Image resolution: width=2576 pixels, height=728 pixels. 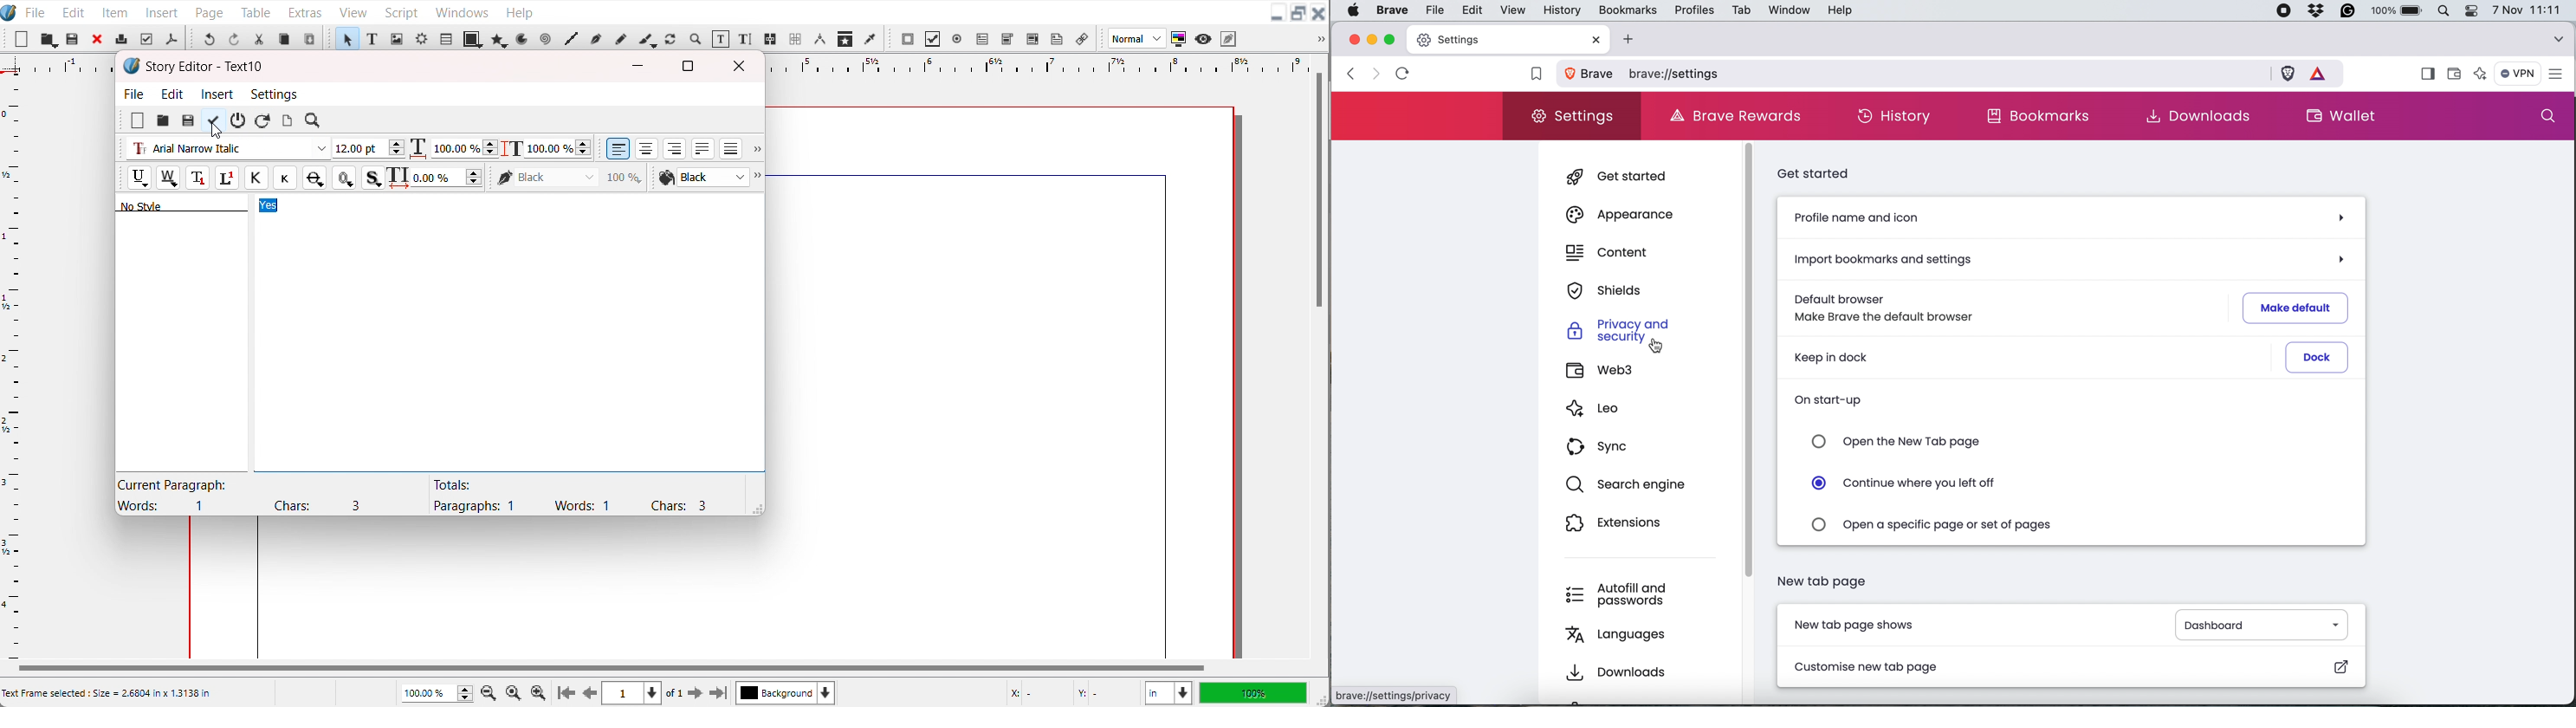 I want to click on Search/Replace, so click(x=314, y=121).